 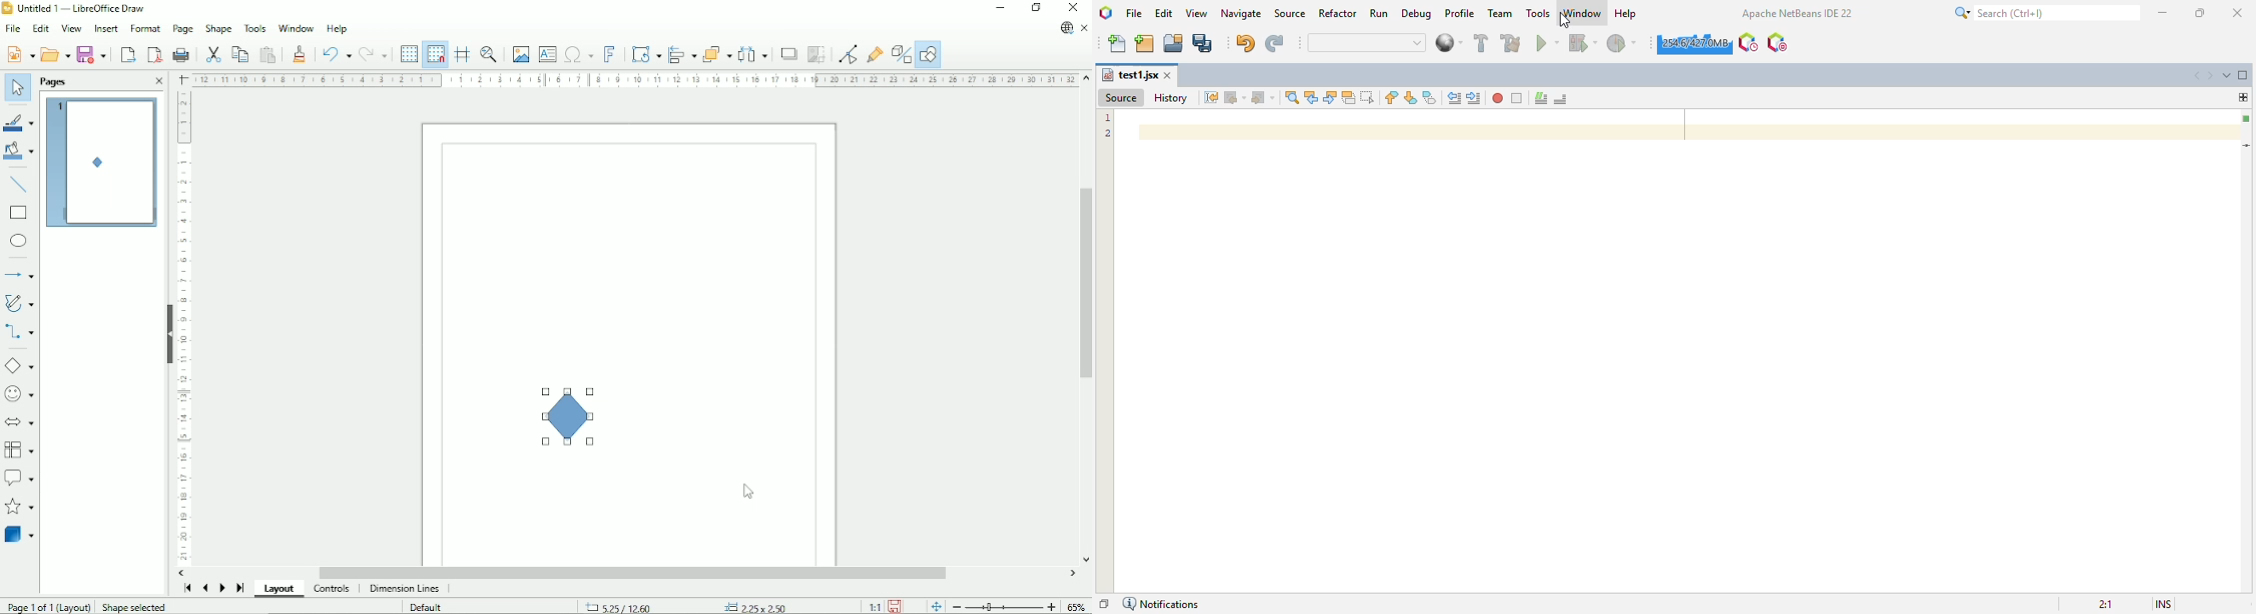 I want to click on Clone formatting, so click(x=301, y=53).